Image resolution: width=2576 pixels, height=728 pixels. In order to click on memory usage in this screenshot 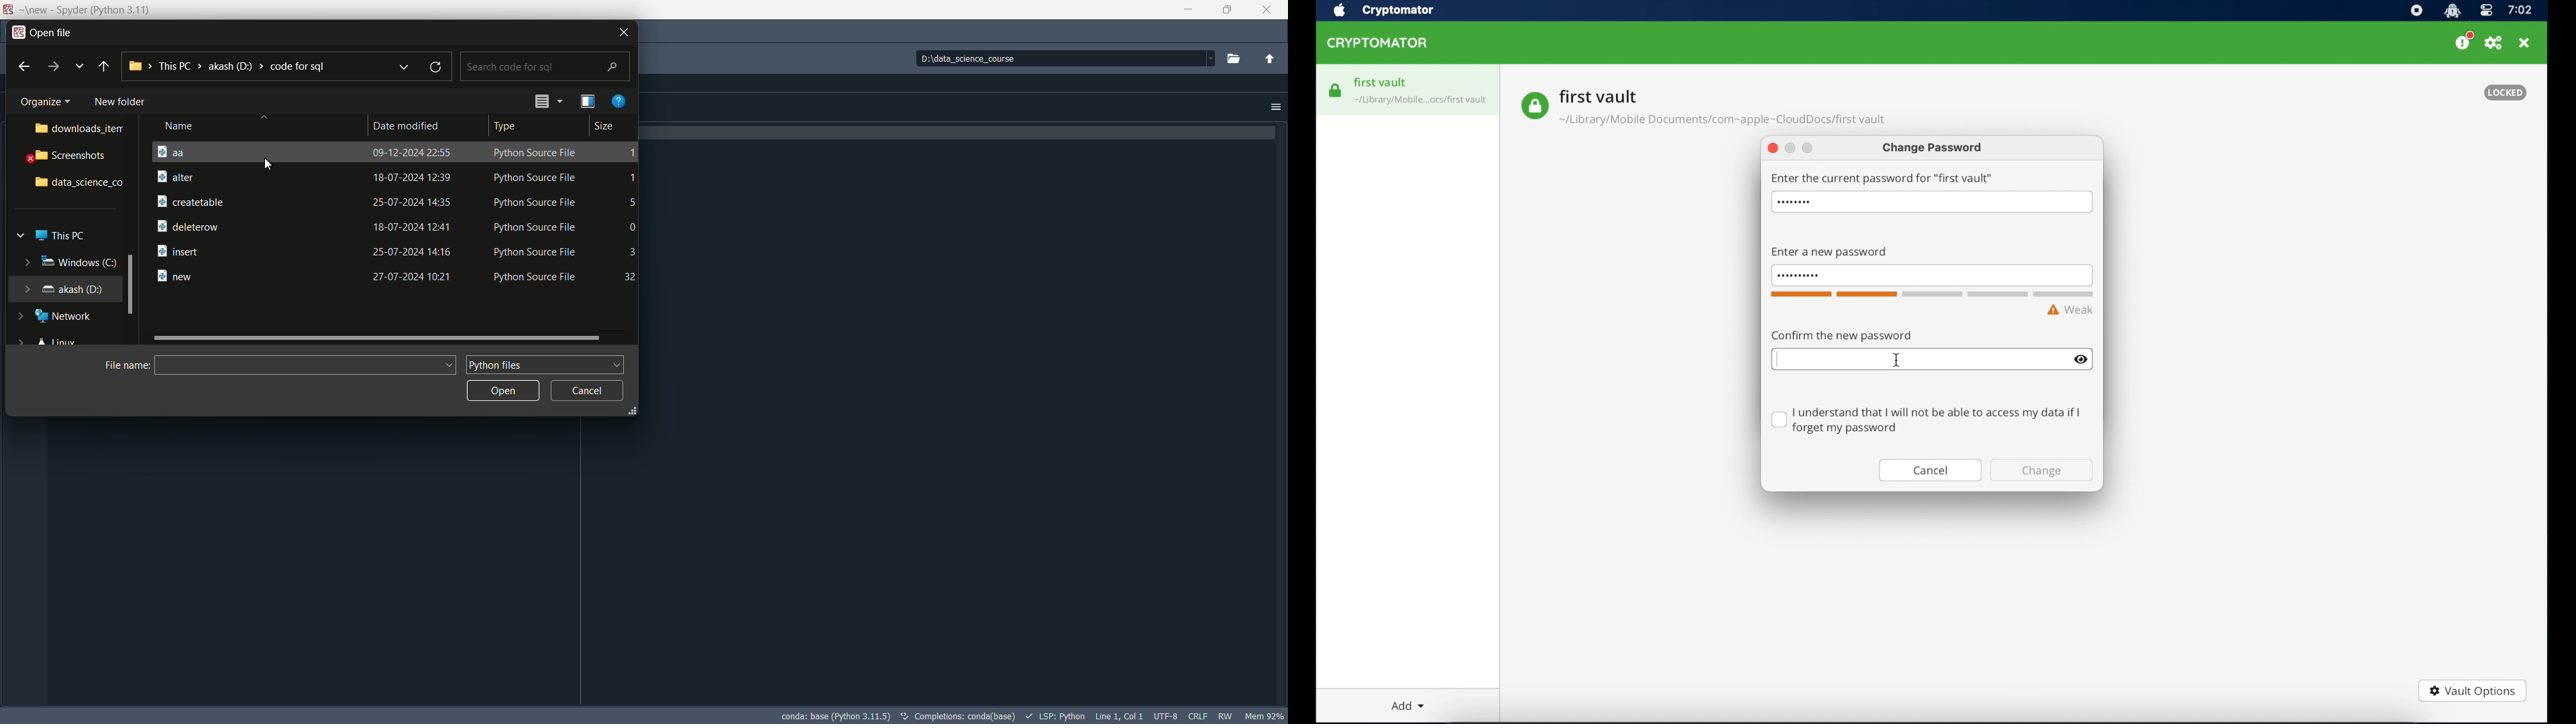, I will do `click(1265, 716)`.